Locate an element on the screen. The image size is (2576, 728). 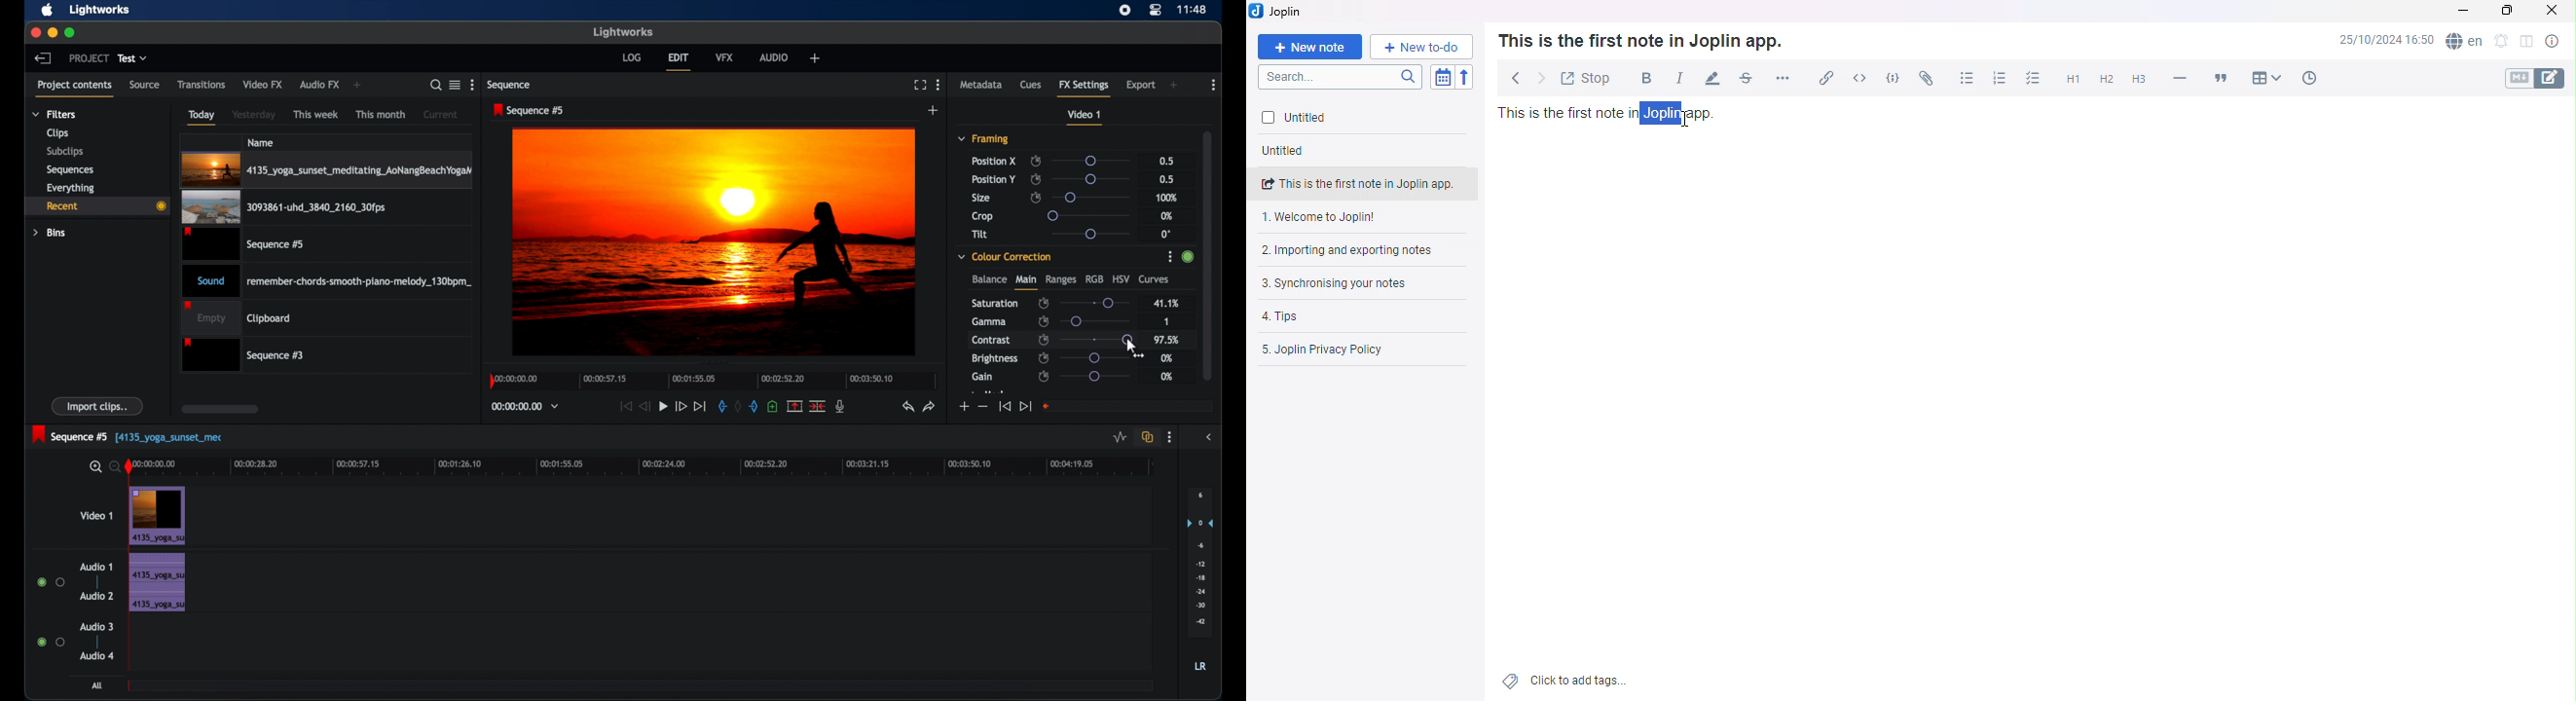
Toggle sort order field is located at coordinates (1445, 77).